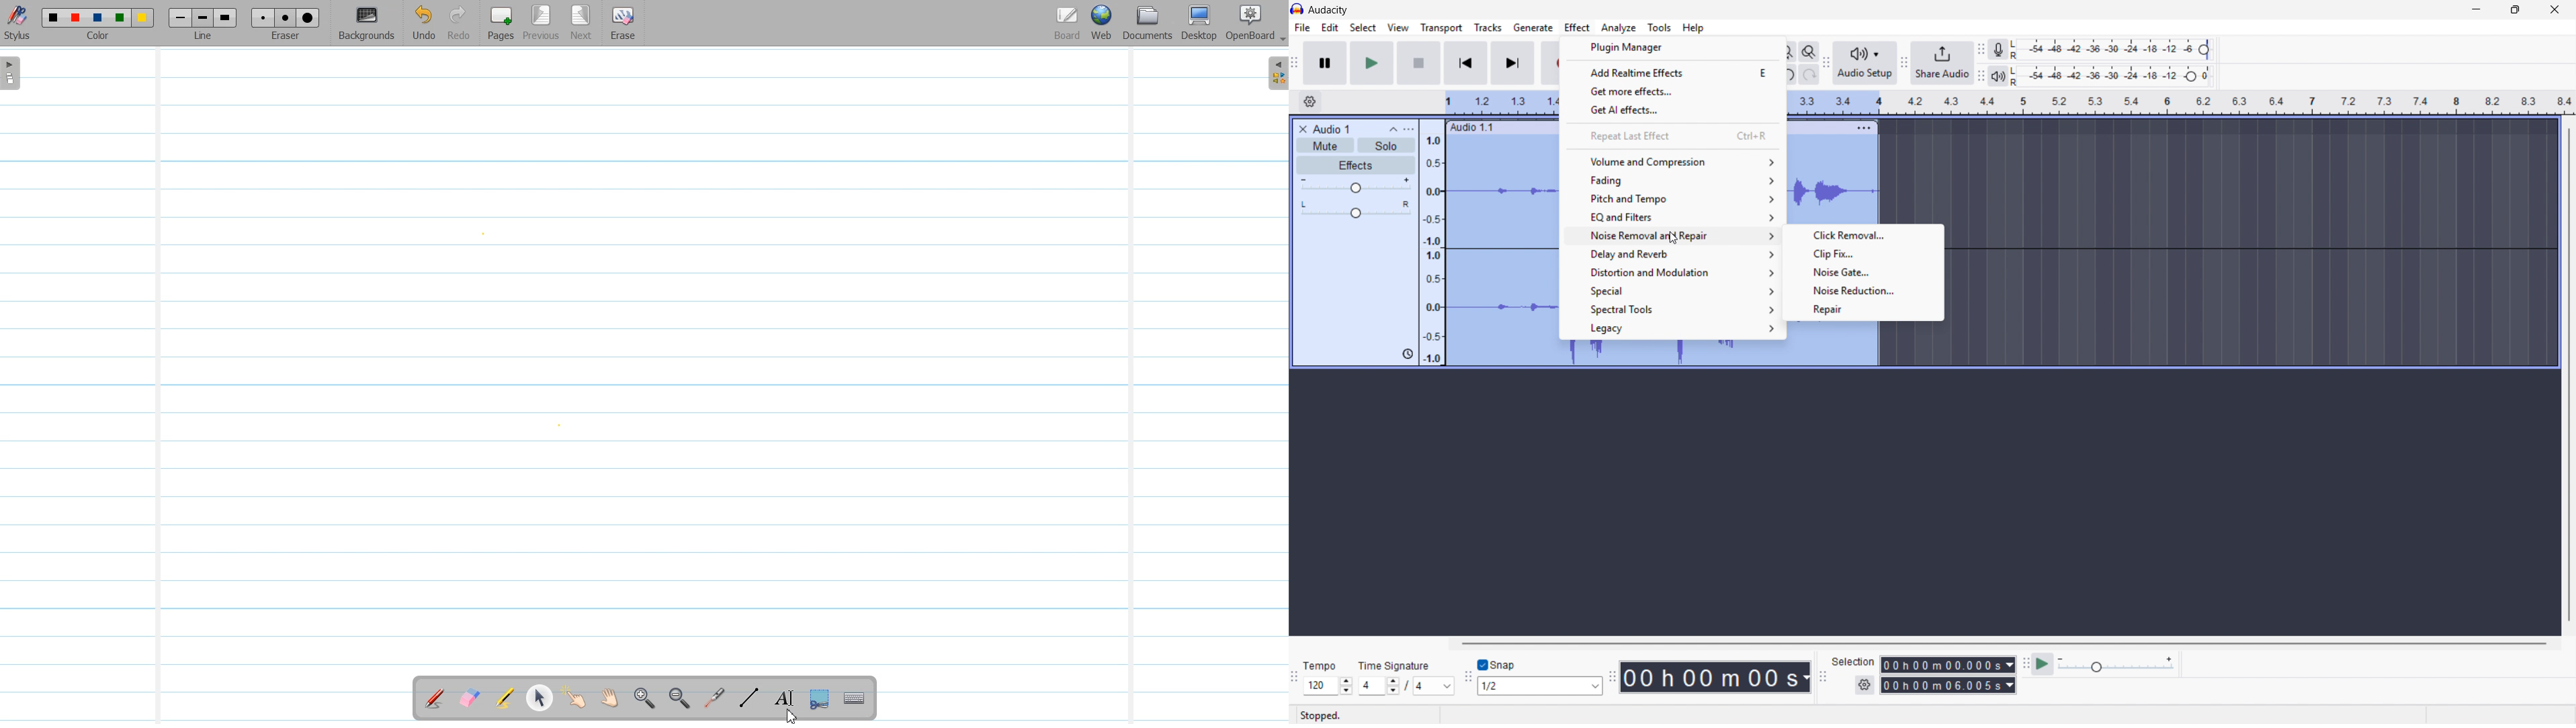 The height and width of the screenshot is (728, 2576). What do you see at coordinates (1948, 665) in the screenshot?
I see `Start time of selection` at bounding box center [1948, 665].